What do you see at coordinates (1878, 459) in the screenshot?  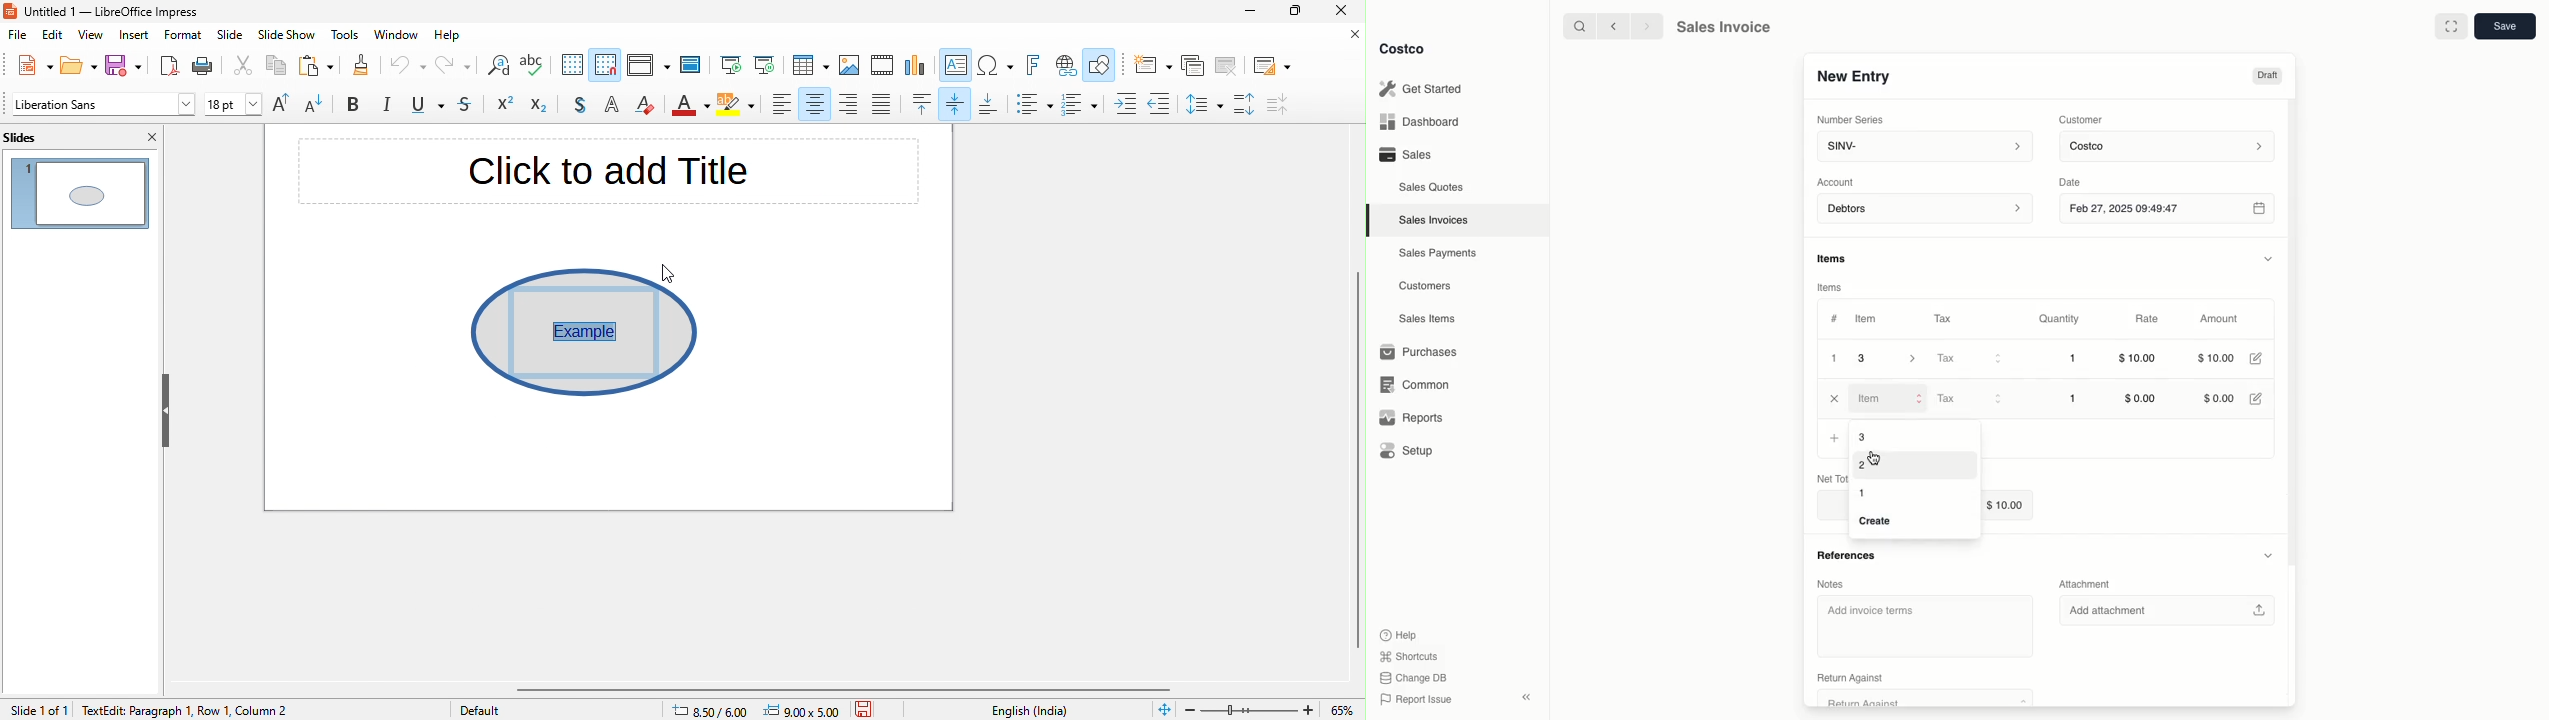 I see `cursor` at bounding box center [1878, 459].